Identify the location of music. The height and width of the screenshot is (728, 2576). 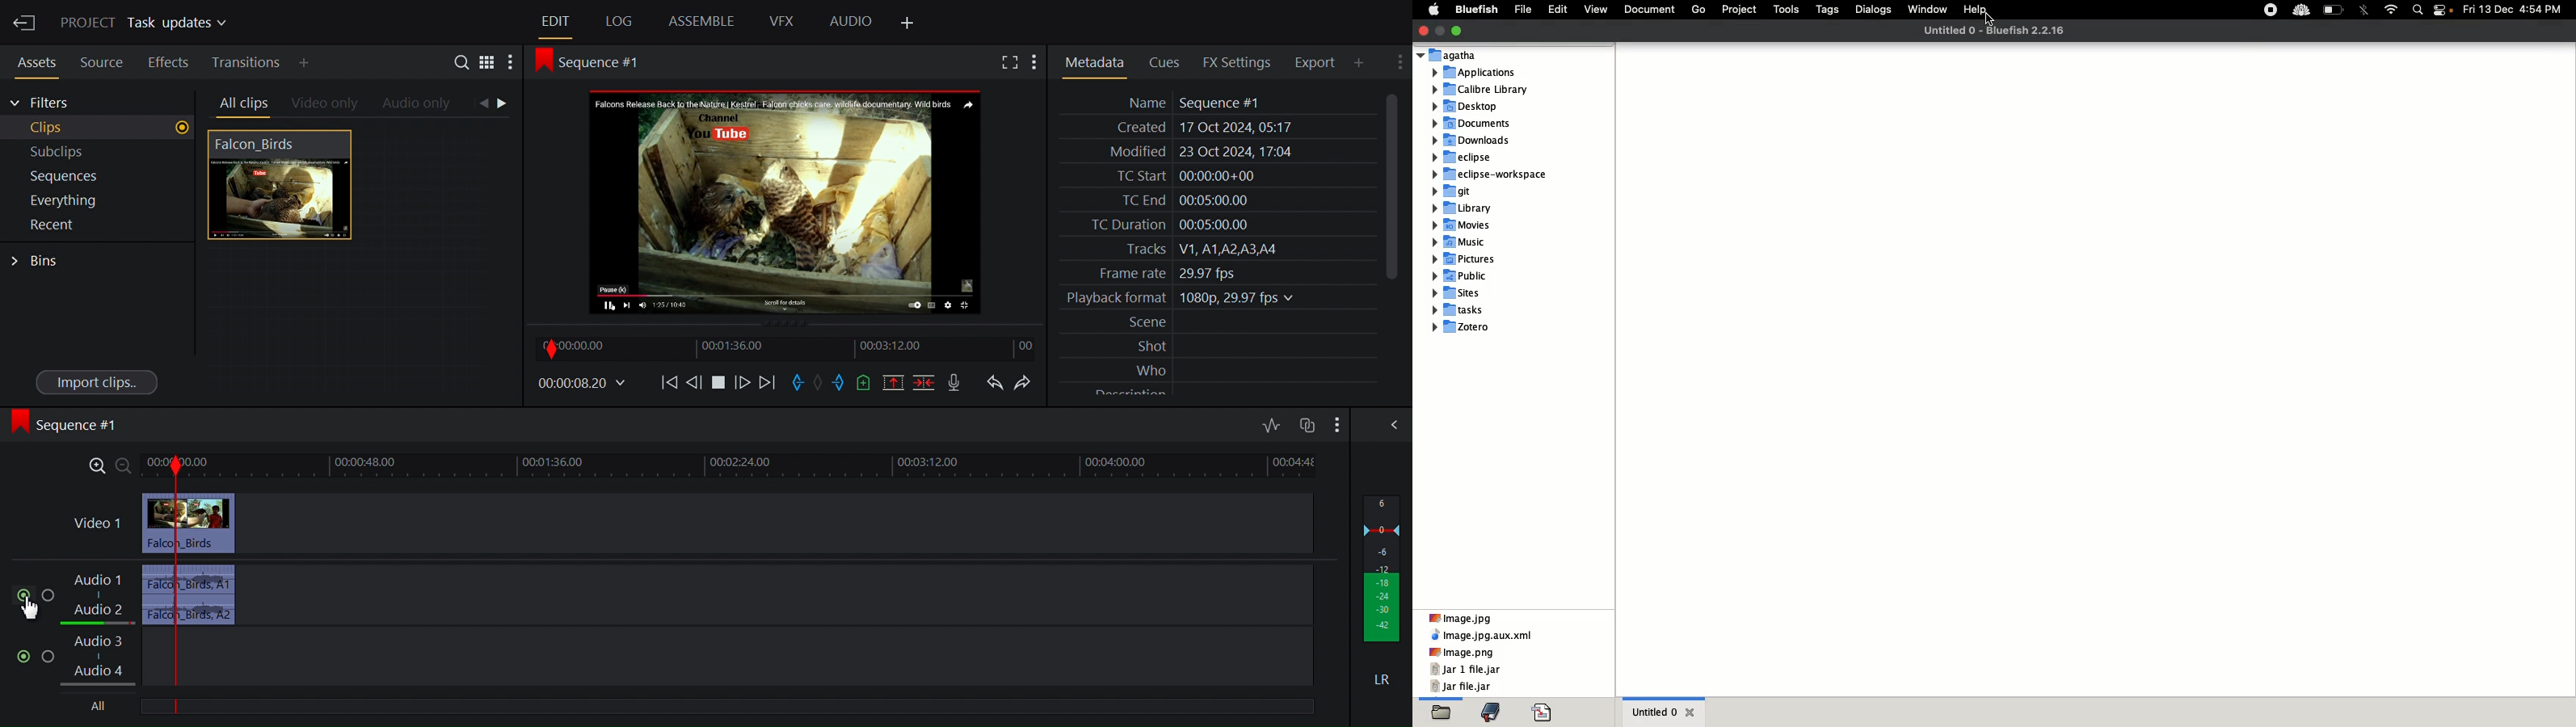
(1463, 275).